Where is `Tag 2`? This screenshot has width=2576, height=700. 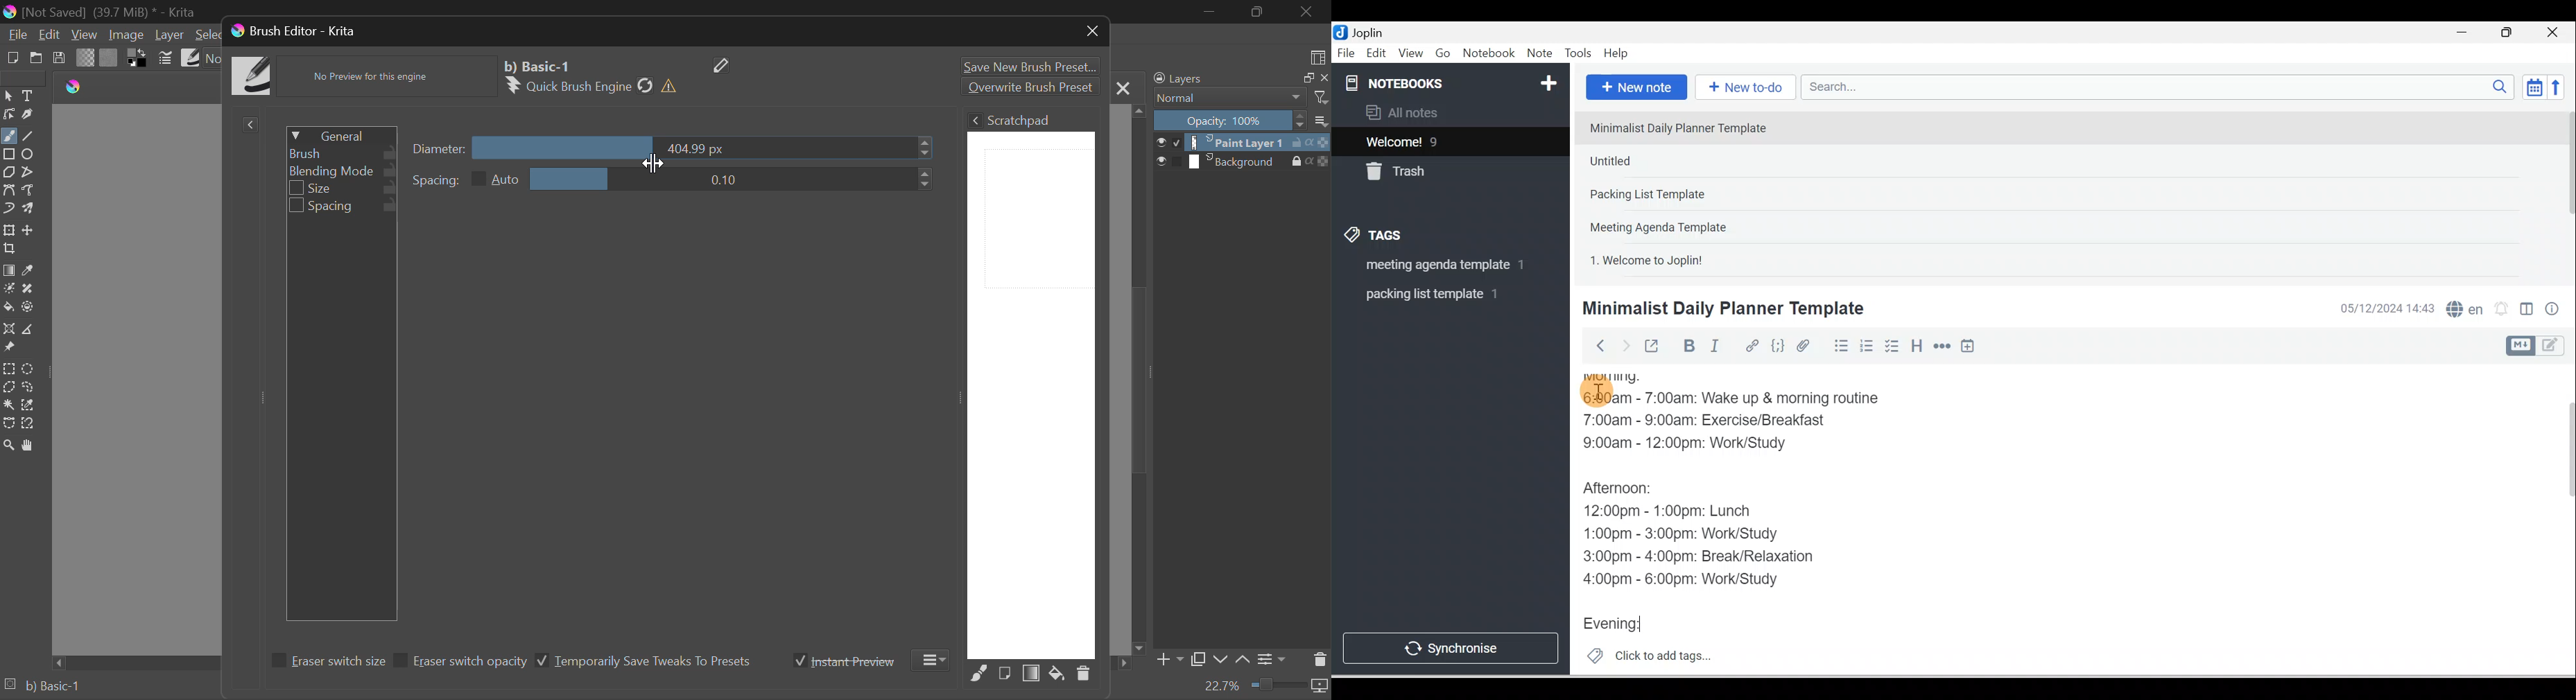
Tag 2 is located at coordinates (1441, 294).